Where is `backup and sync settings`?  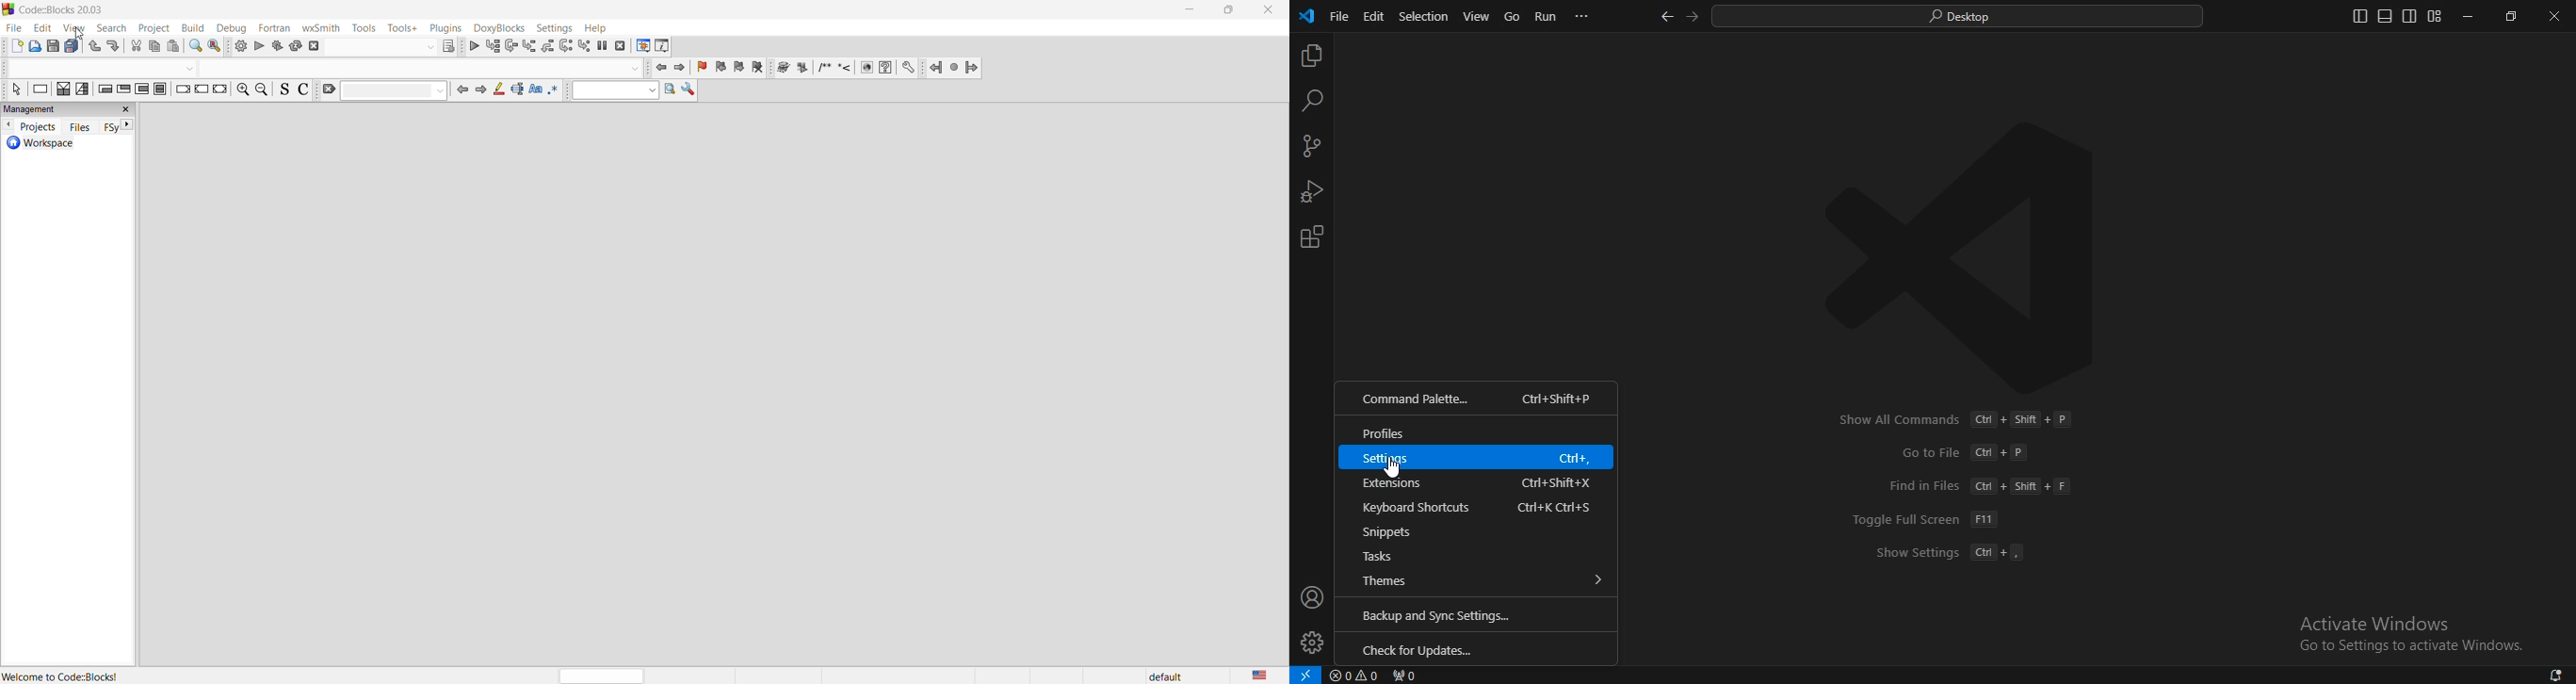 backup and sync settings is located at coordinates (1482, 613).